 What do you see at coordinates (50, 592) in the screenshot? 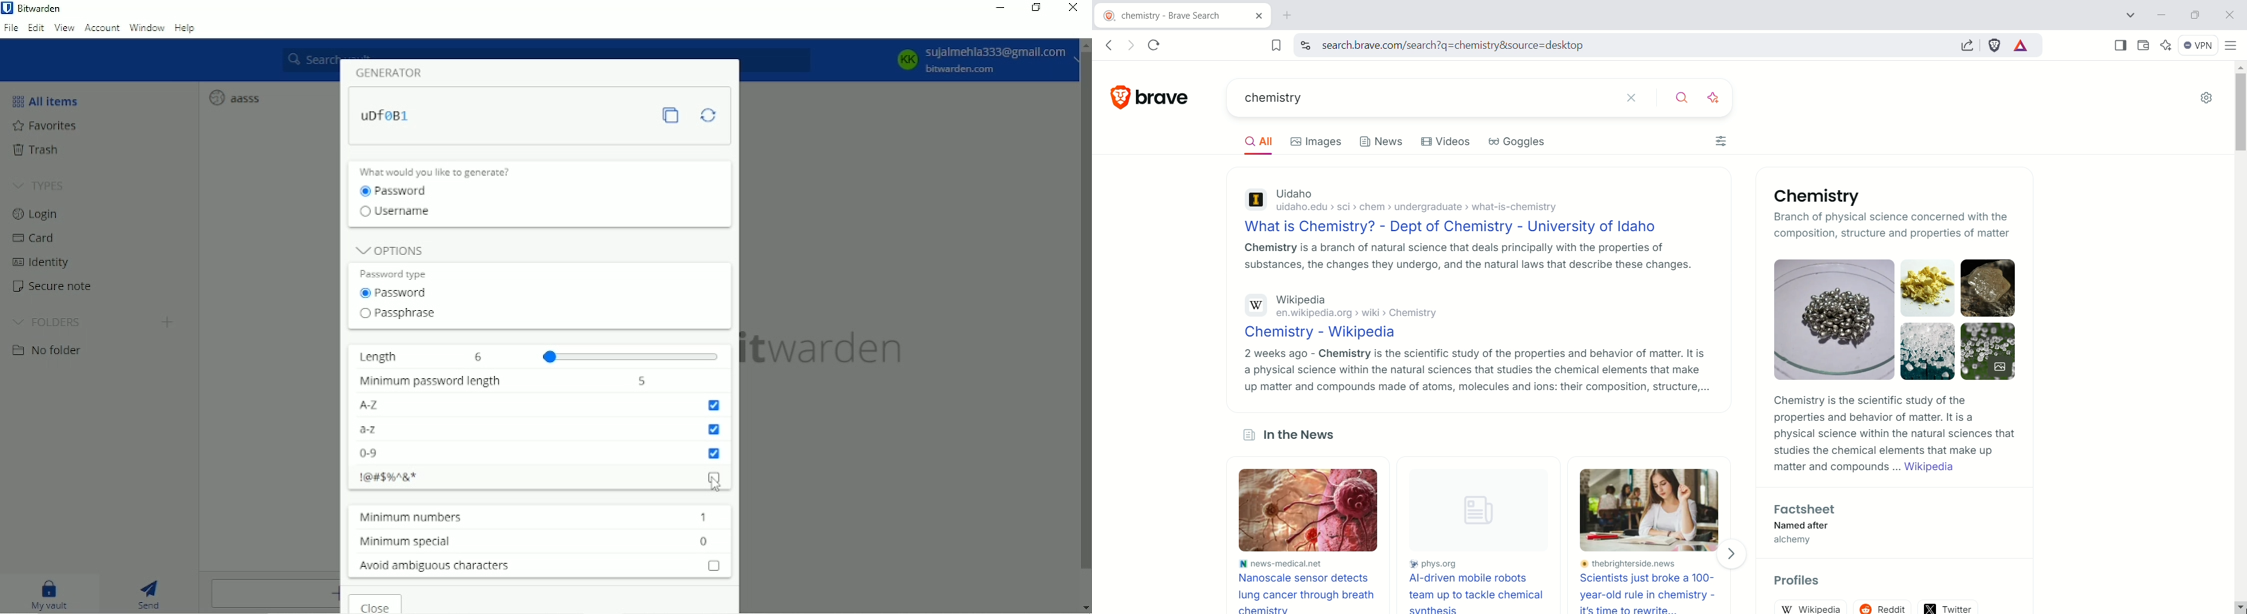
I see `My vault` at bounding box center [50, 592].